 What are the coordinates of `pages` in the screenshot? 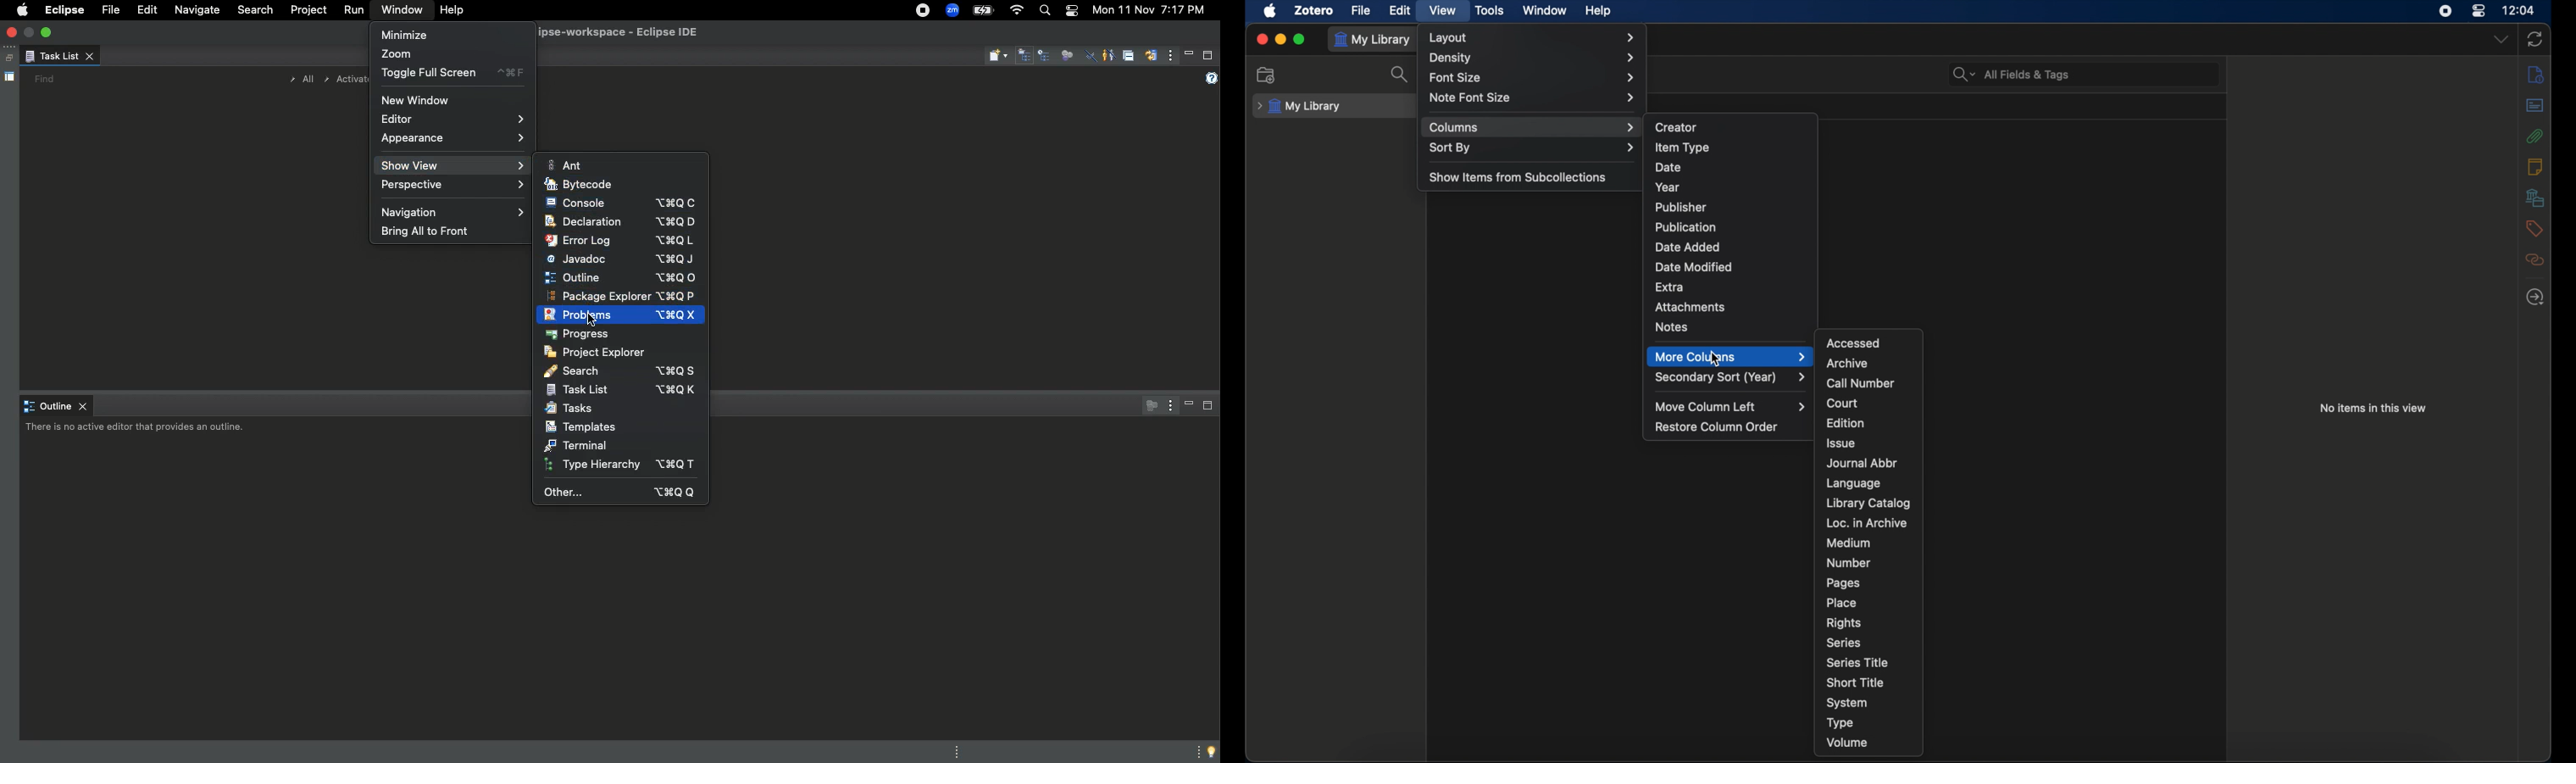 It's located at (1842, 584).